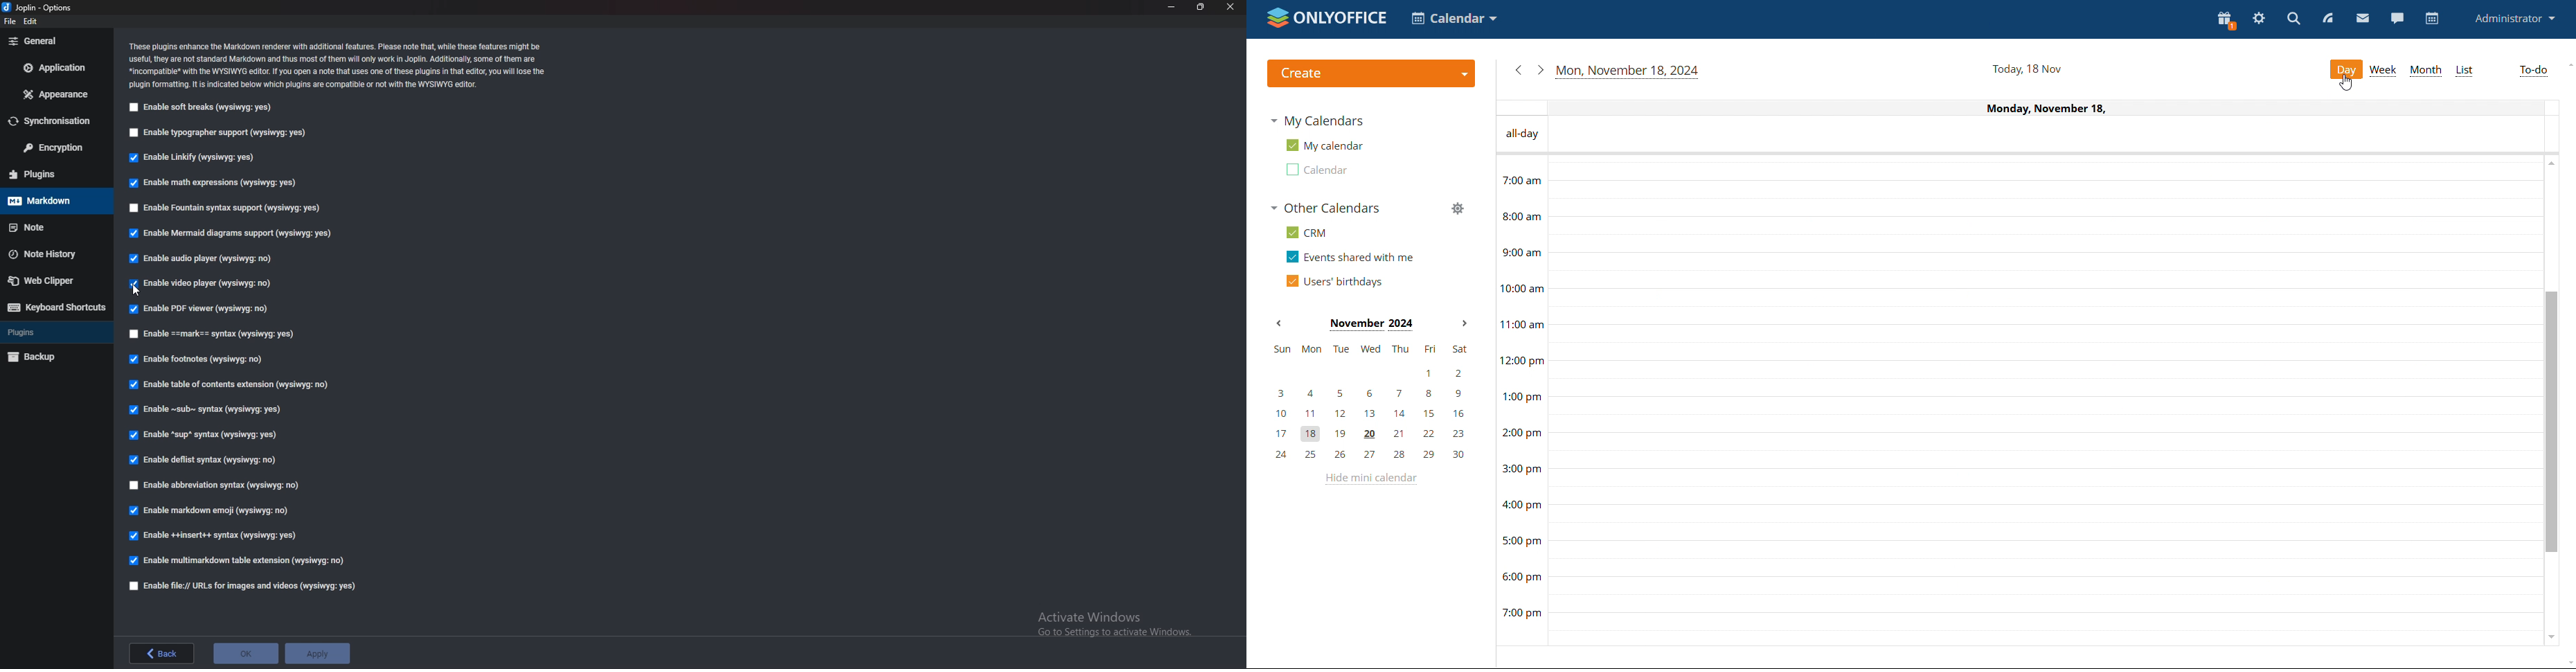  I want to click on month view, so click(2426, 69).